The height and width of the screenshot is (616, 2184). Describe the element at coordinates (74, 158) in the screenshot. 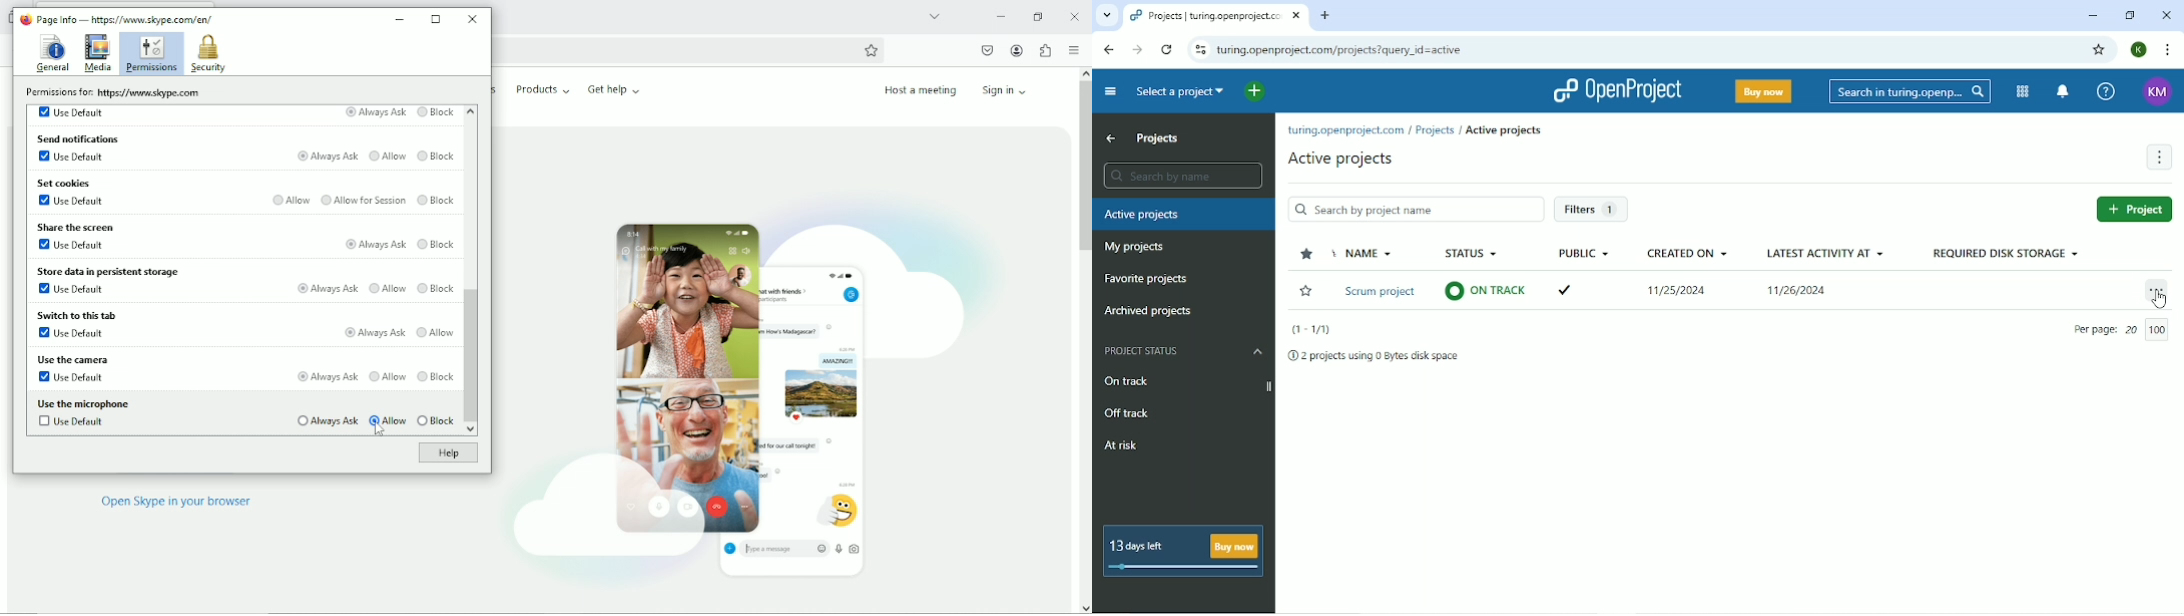

I see `Use default` at that location.